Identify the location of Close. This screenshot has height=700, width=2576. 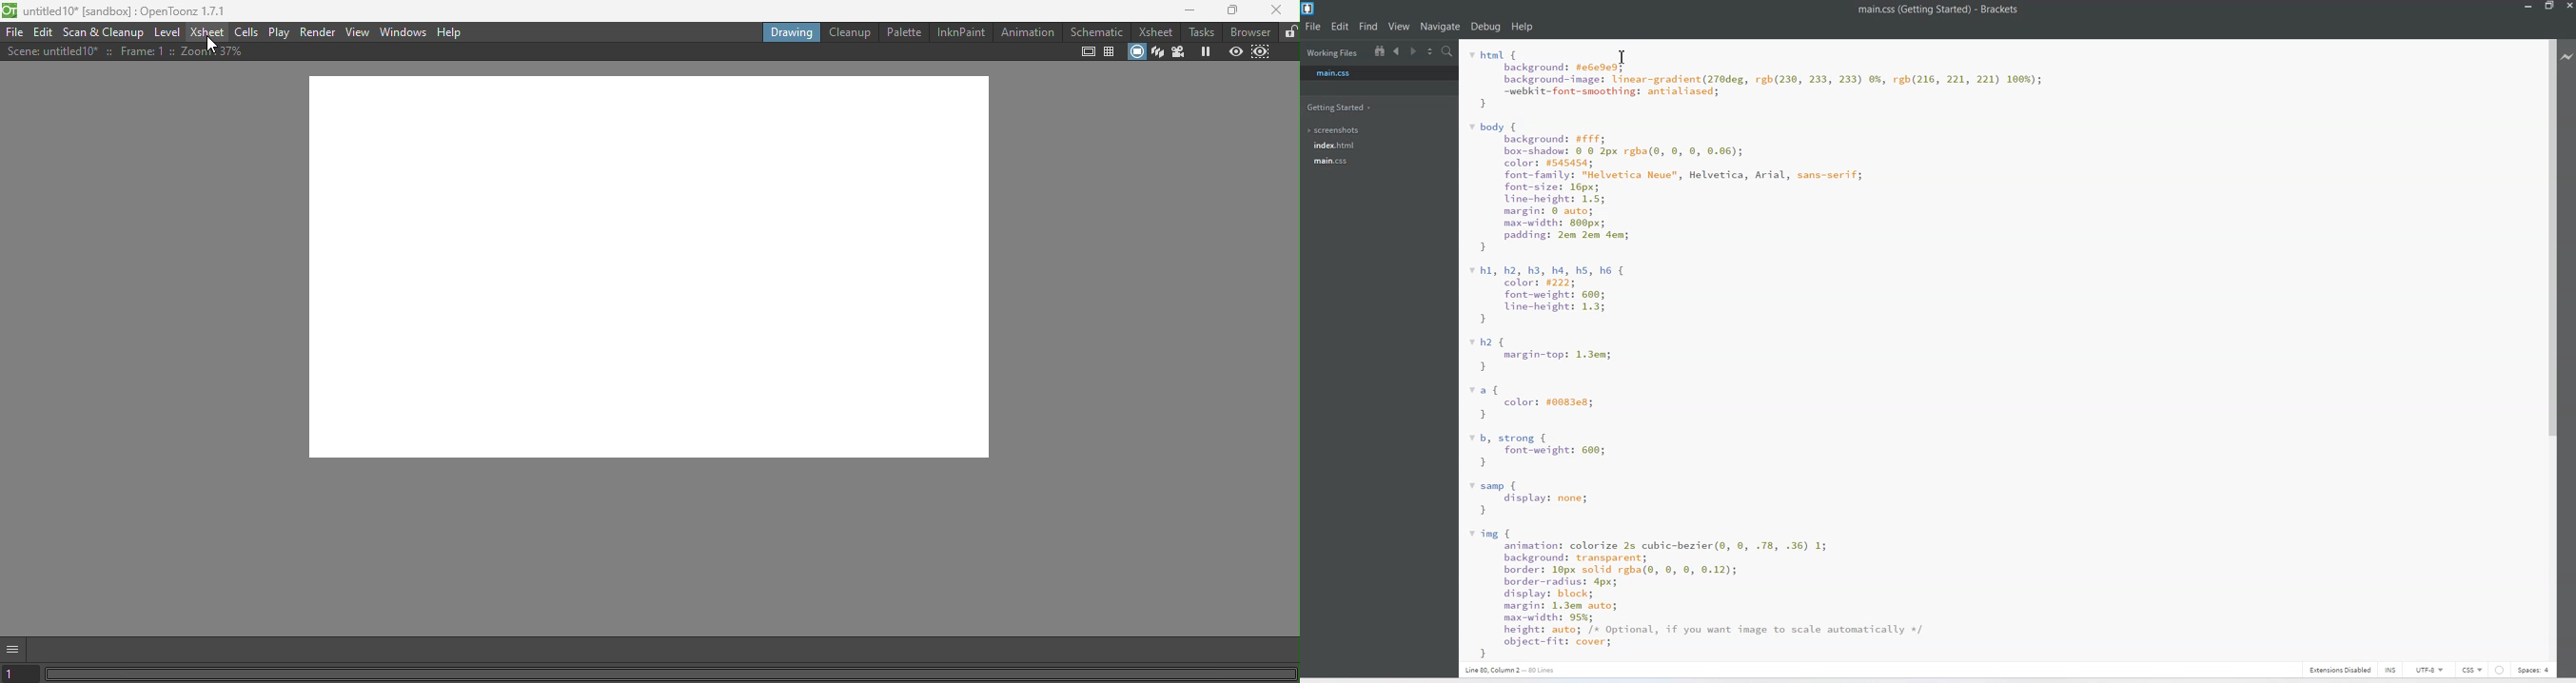
(2568, 7).